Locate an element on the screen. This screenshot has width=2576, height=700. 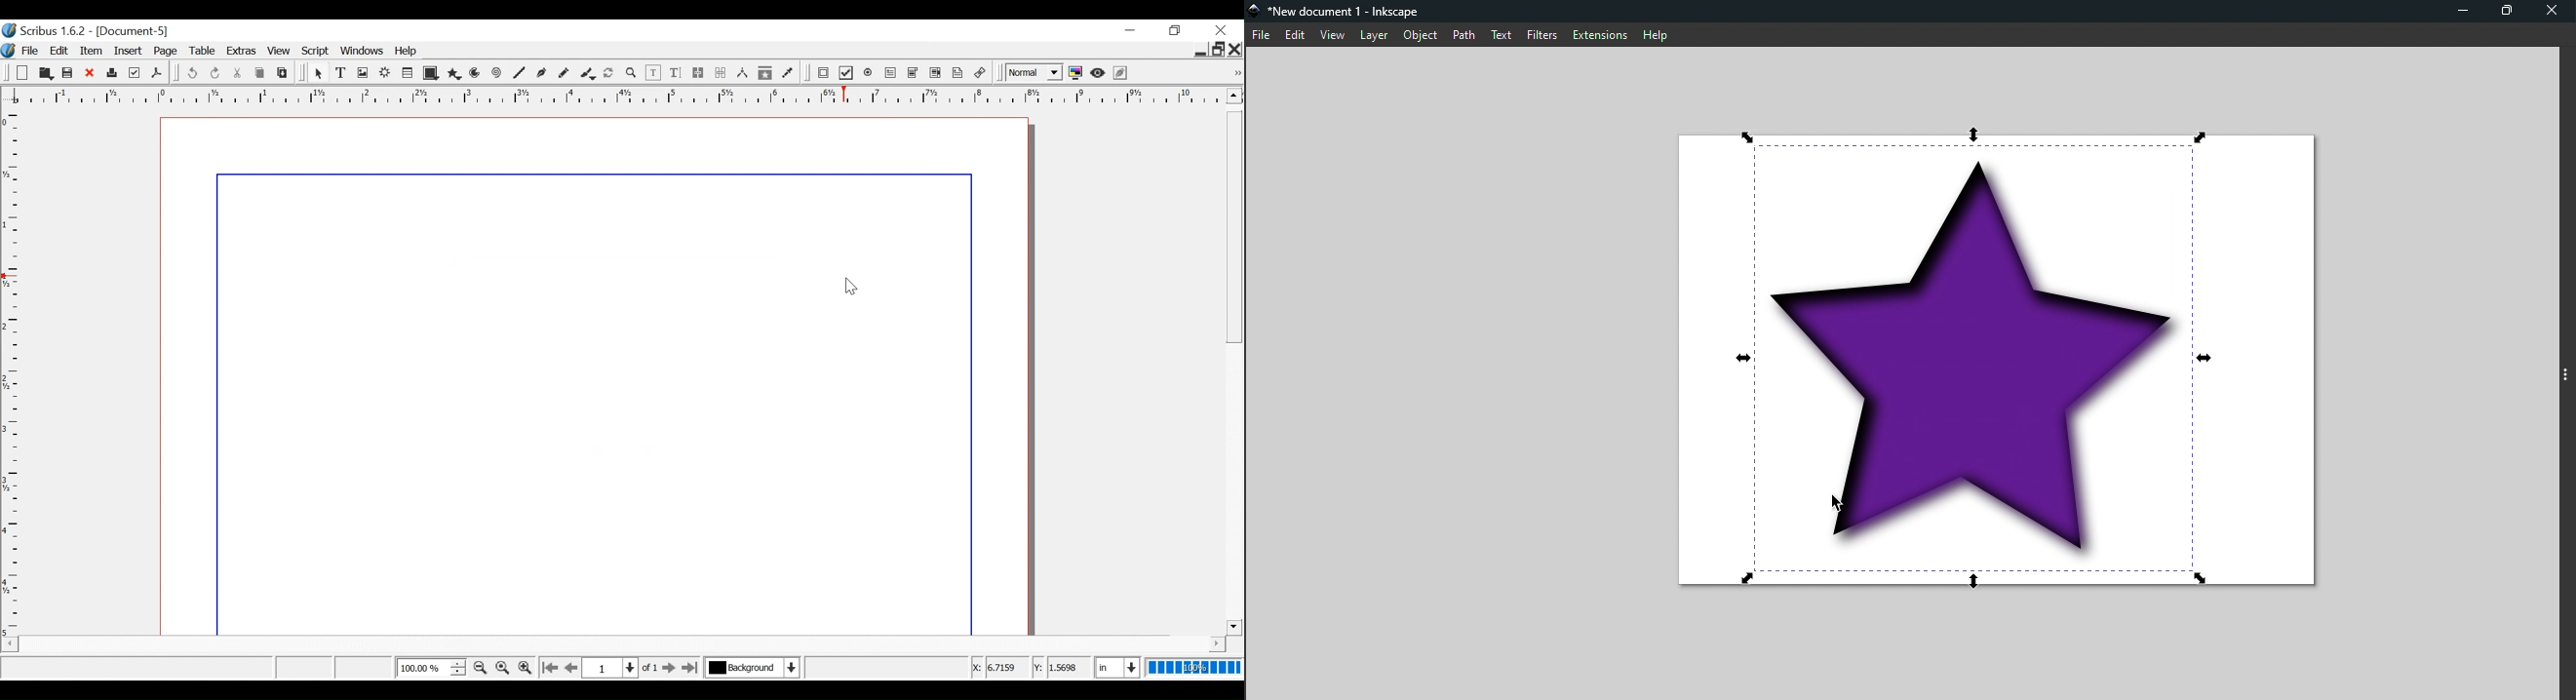
horizontal bar is located at coordinates (1200, 644).